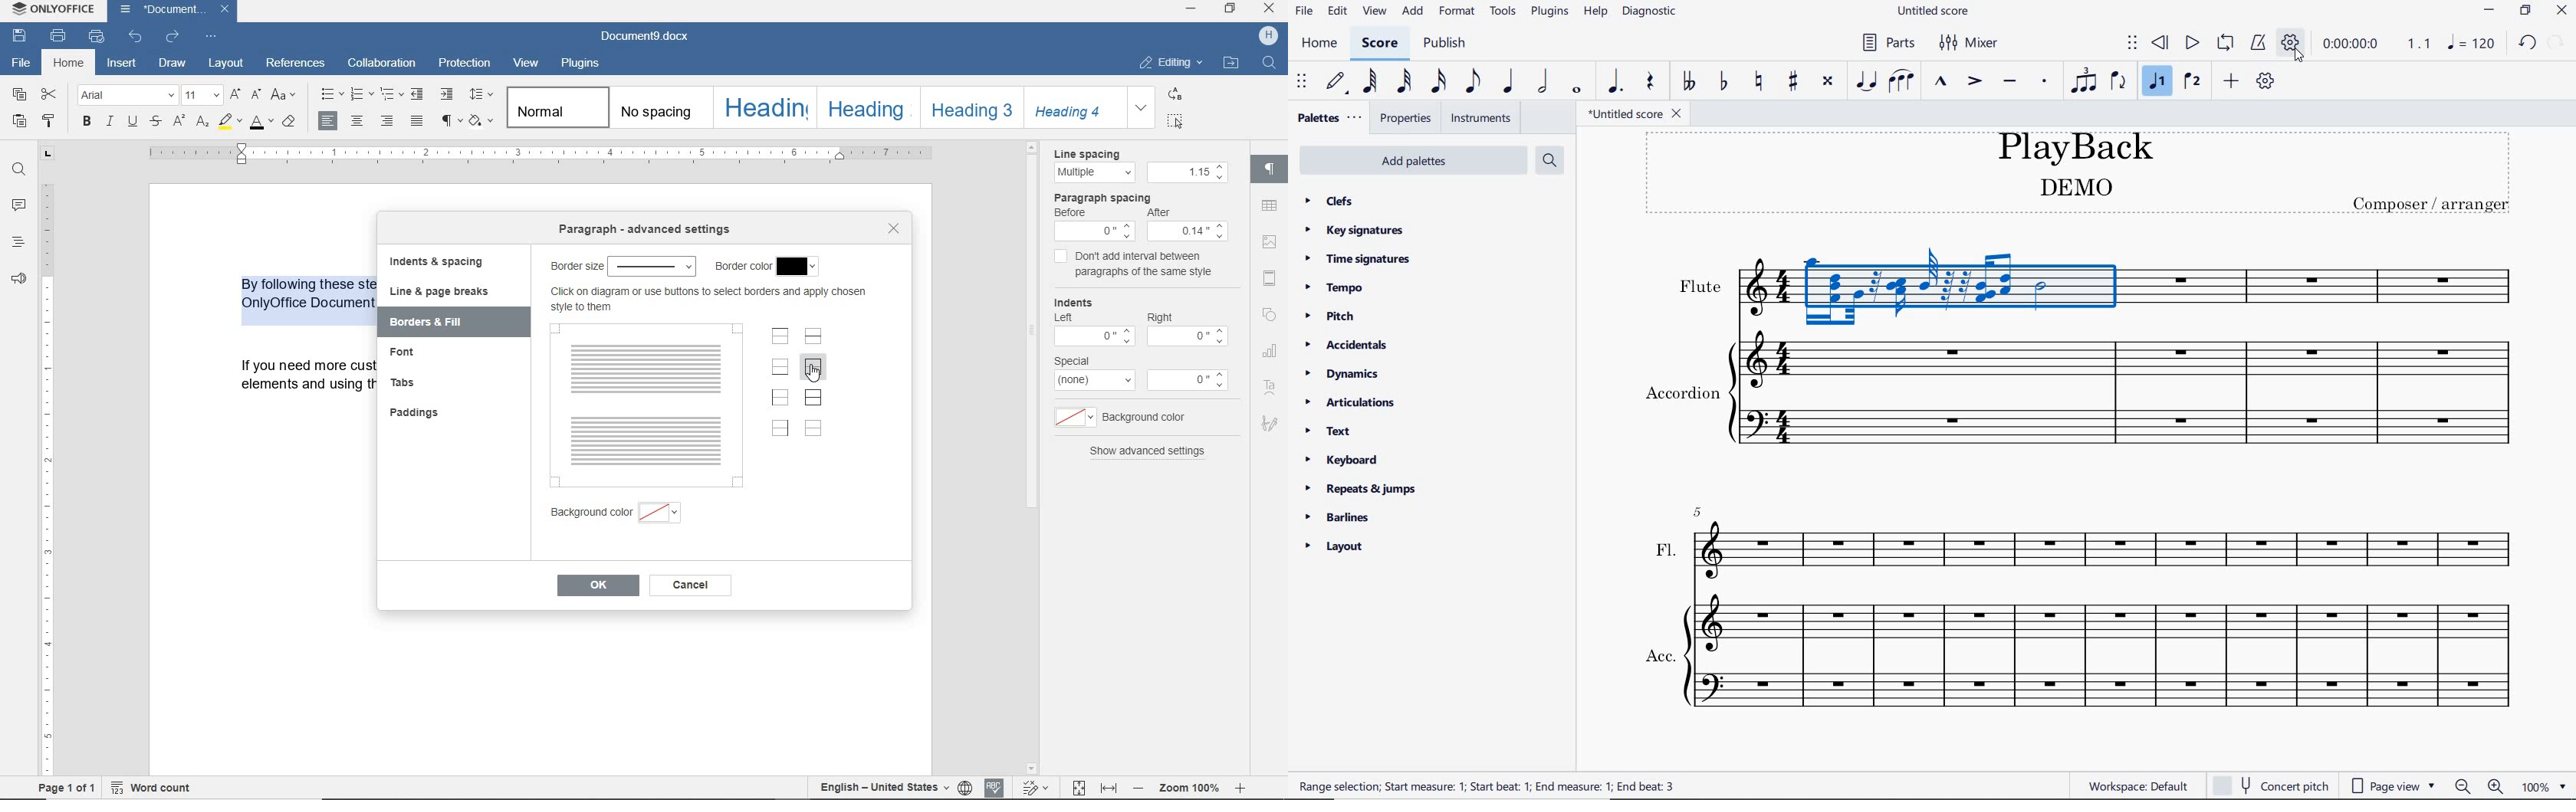 The image size is (2576, 812). Describe the element at coordinates (1649, 11) in the screenshot. I see `diagnostic` at that location.